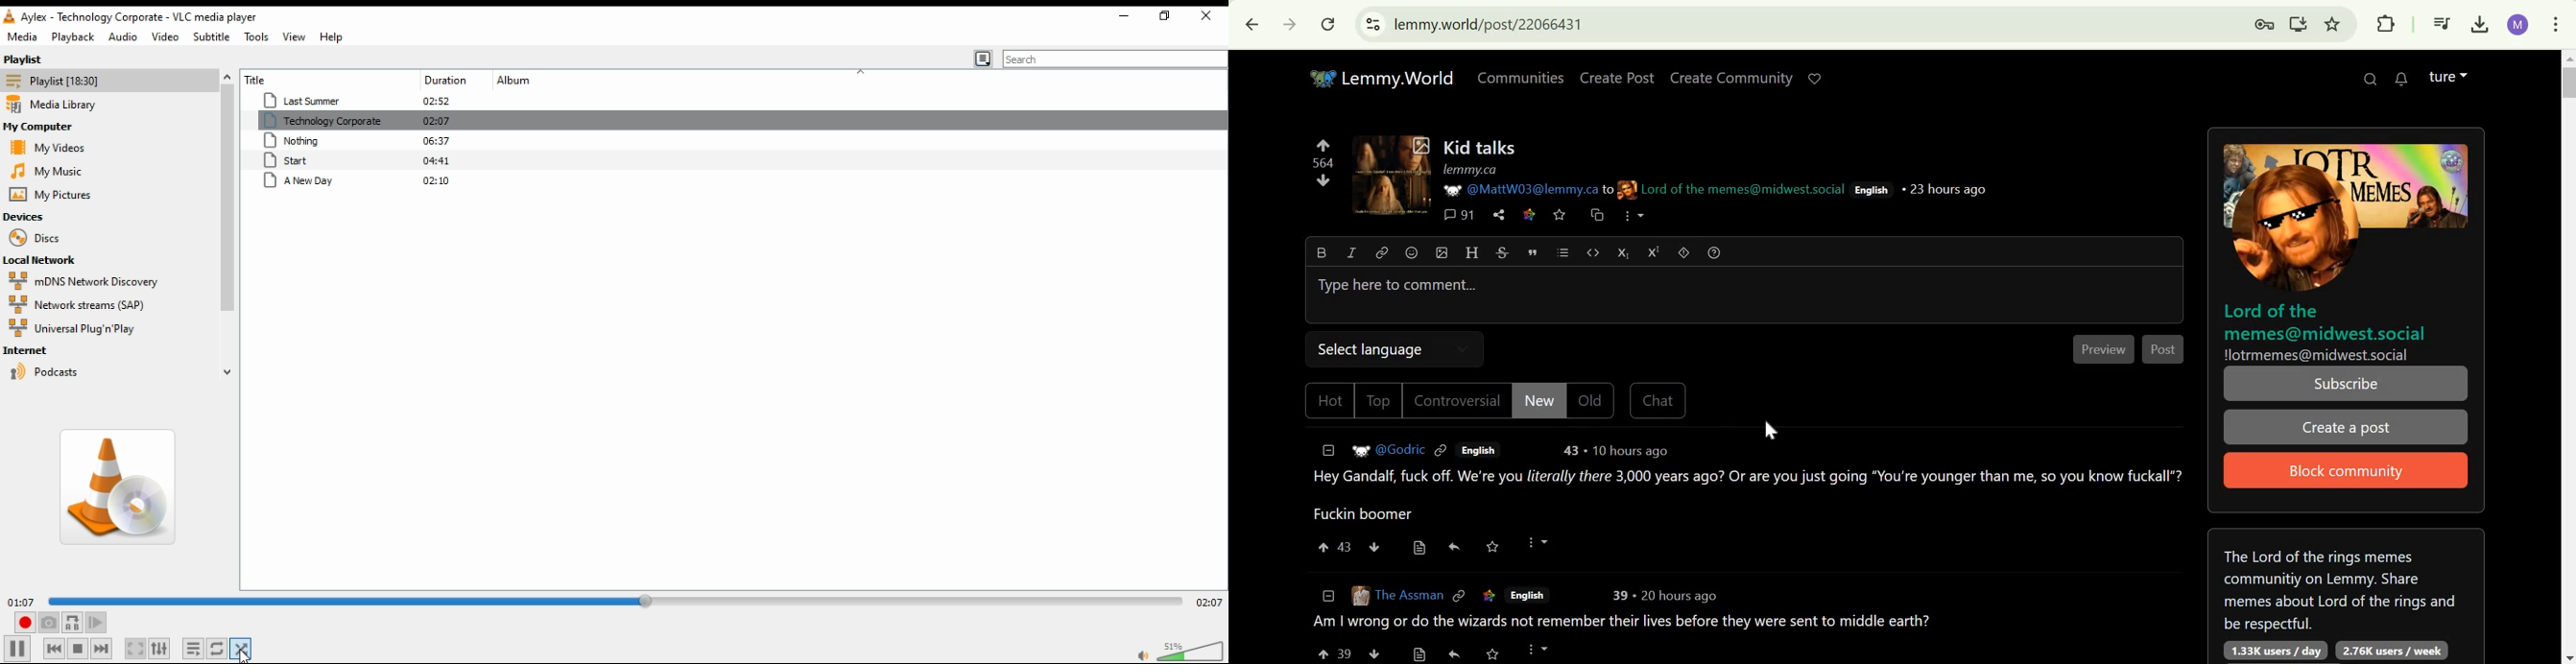  What do you see at coordinates (2481, 23) in the screenshot?
I see `Downloads` at bounding box center [2481, 23].